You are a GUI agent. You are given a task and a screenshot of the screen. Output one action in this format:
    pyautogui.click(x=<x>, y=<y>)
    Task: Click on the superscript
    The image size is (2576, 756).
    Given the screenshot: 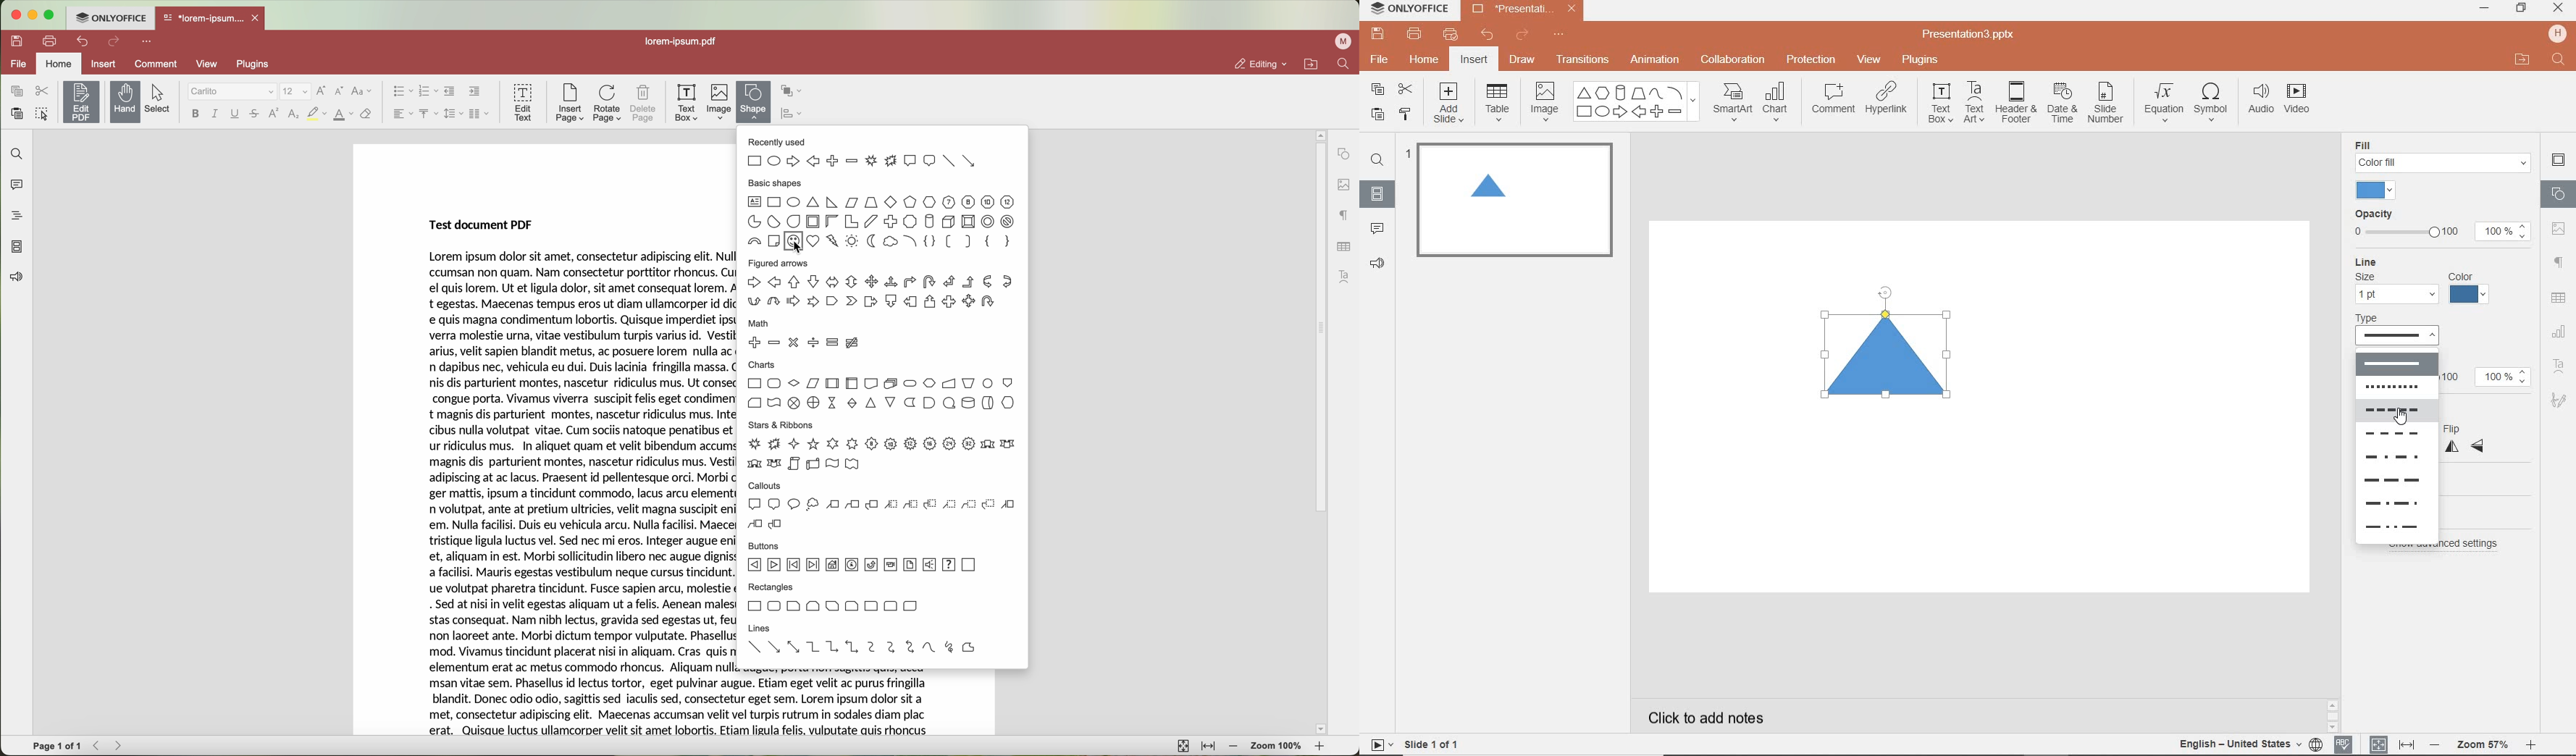 What is the action you would take?
    pyautogui.click(x=273, y=114)
    